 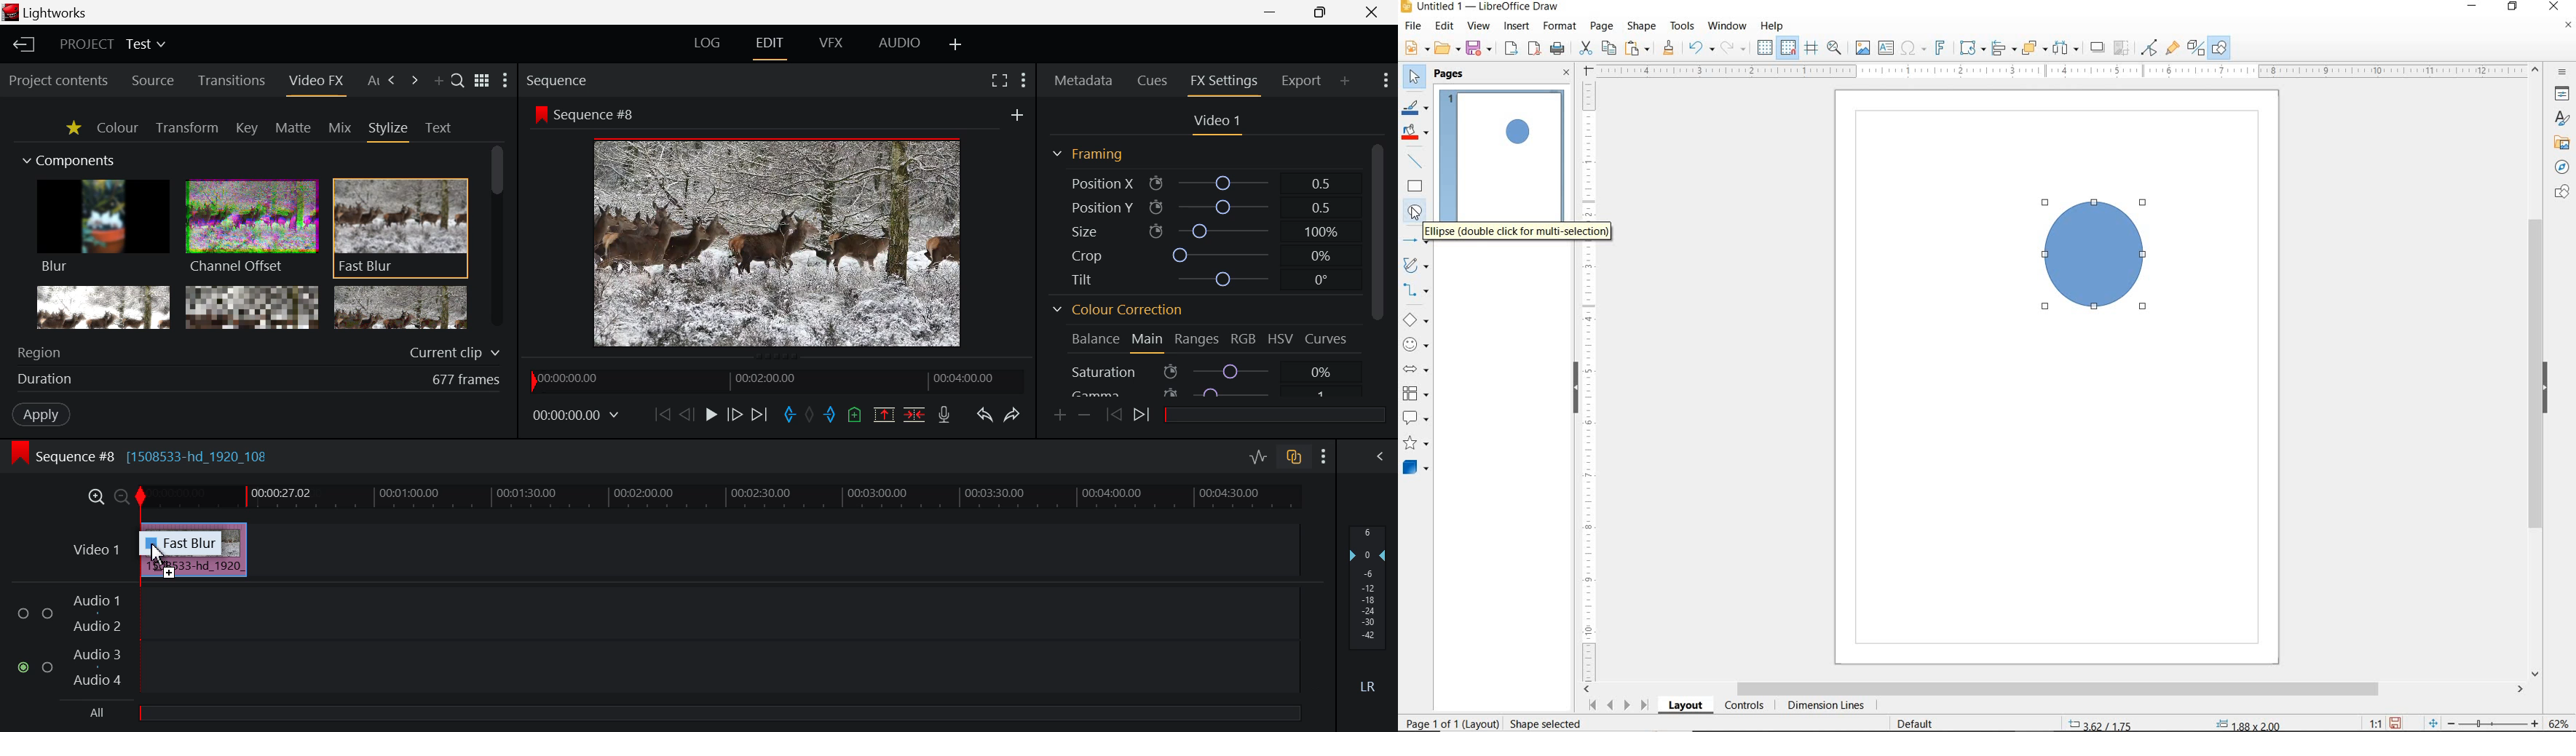 What do you see at coordinates (193, 570) in the screenshot?
I see `Video Clip Inserted` at bounding box center [193, 570].